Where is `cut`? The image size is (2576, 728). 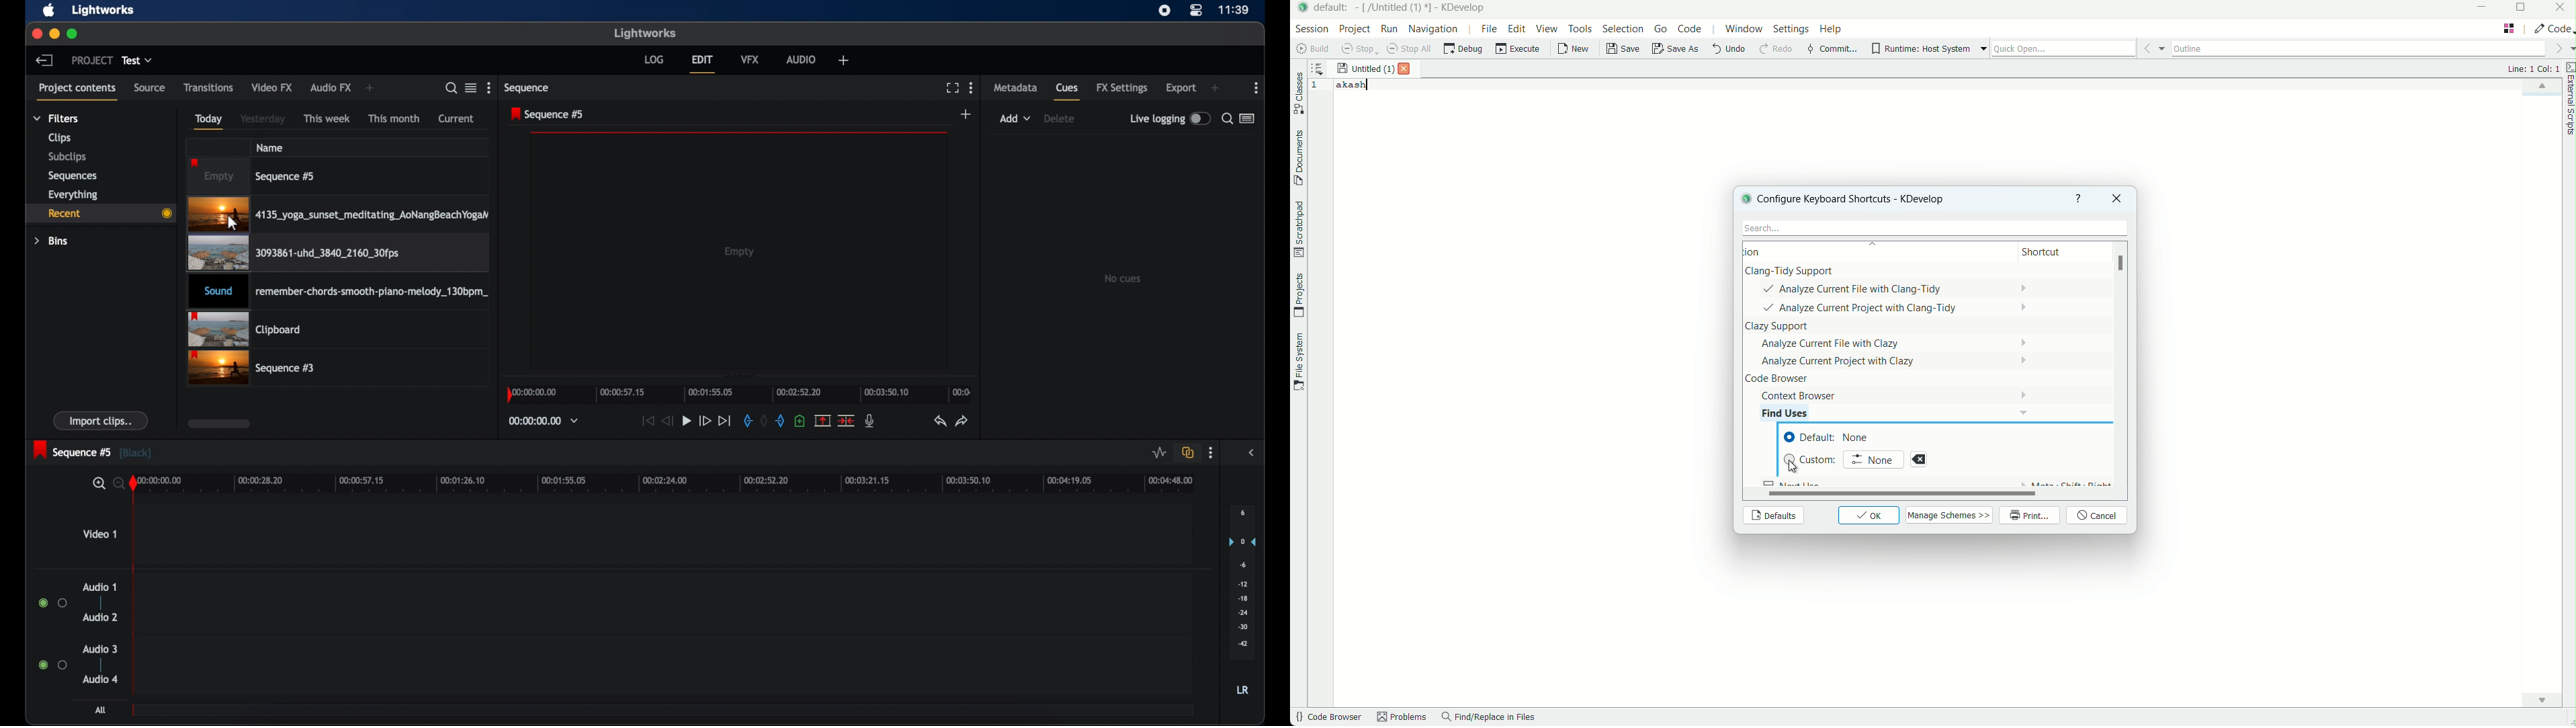
cut is located at coordinates (846, 420).